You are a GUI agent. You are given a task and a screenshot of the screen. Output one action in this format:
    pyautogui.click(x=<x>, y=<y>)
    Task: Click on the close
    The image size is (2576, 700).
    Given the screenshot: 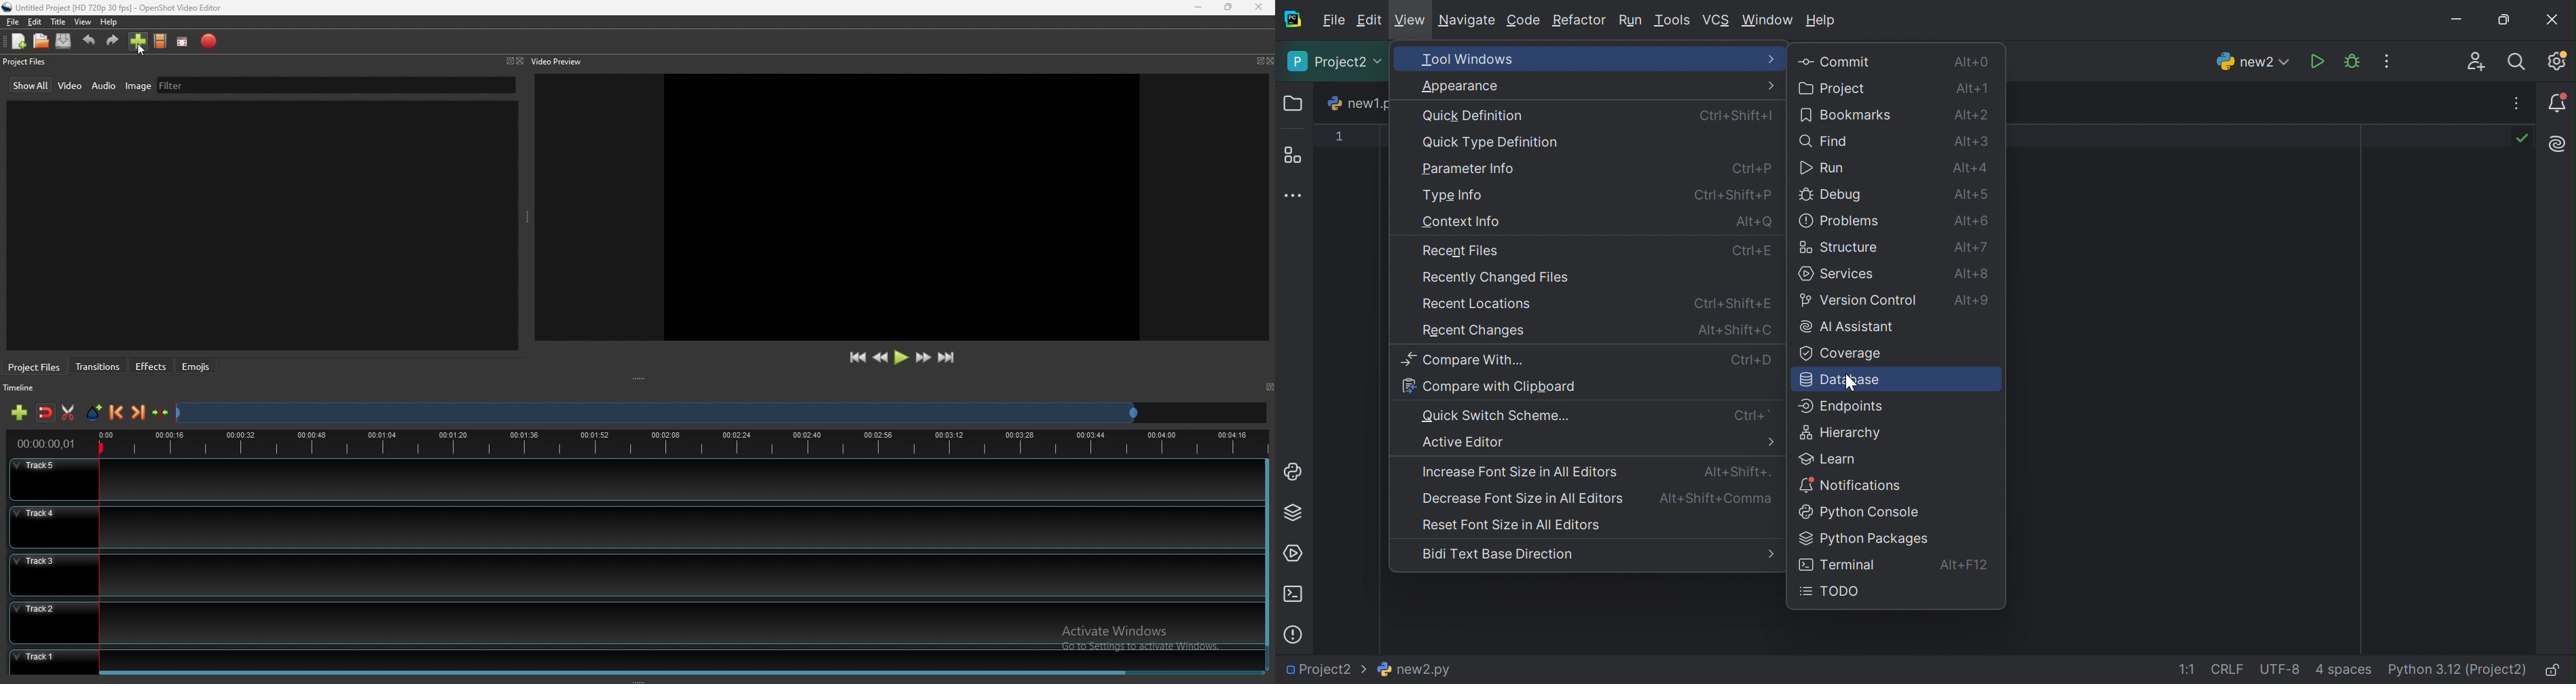 What is the action you would take?
    pyautogui.click(x=1271, y=60)
    